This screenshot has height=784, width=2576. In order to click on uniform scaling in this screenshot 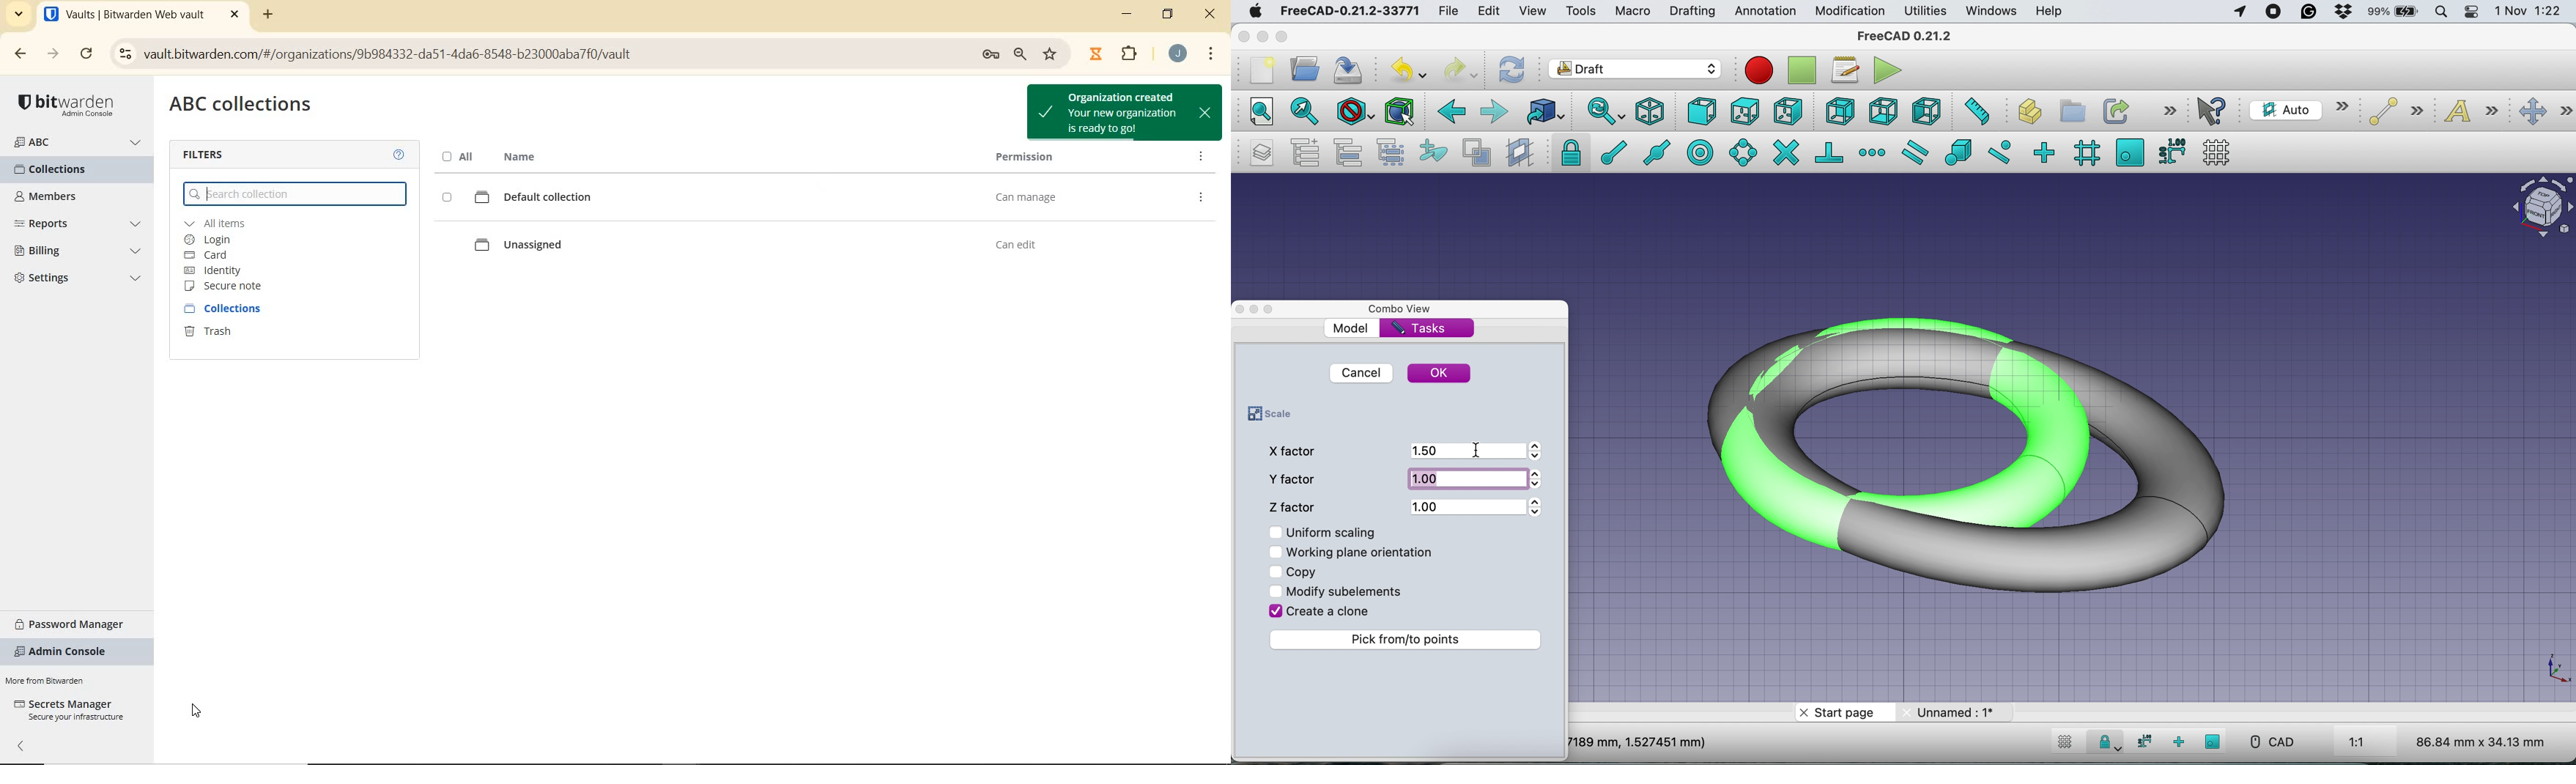, I will do `click(1336, 532)`.